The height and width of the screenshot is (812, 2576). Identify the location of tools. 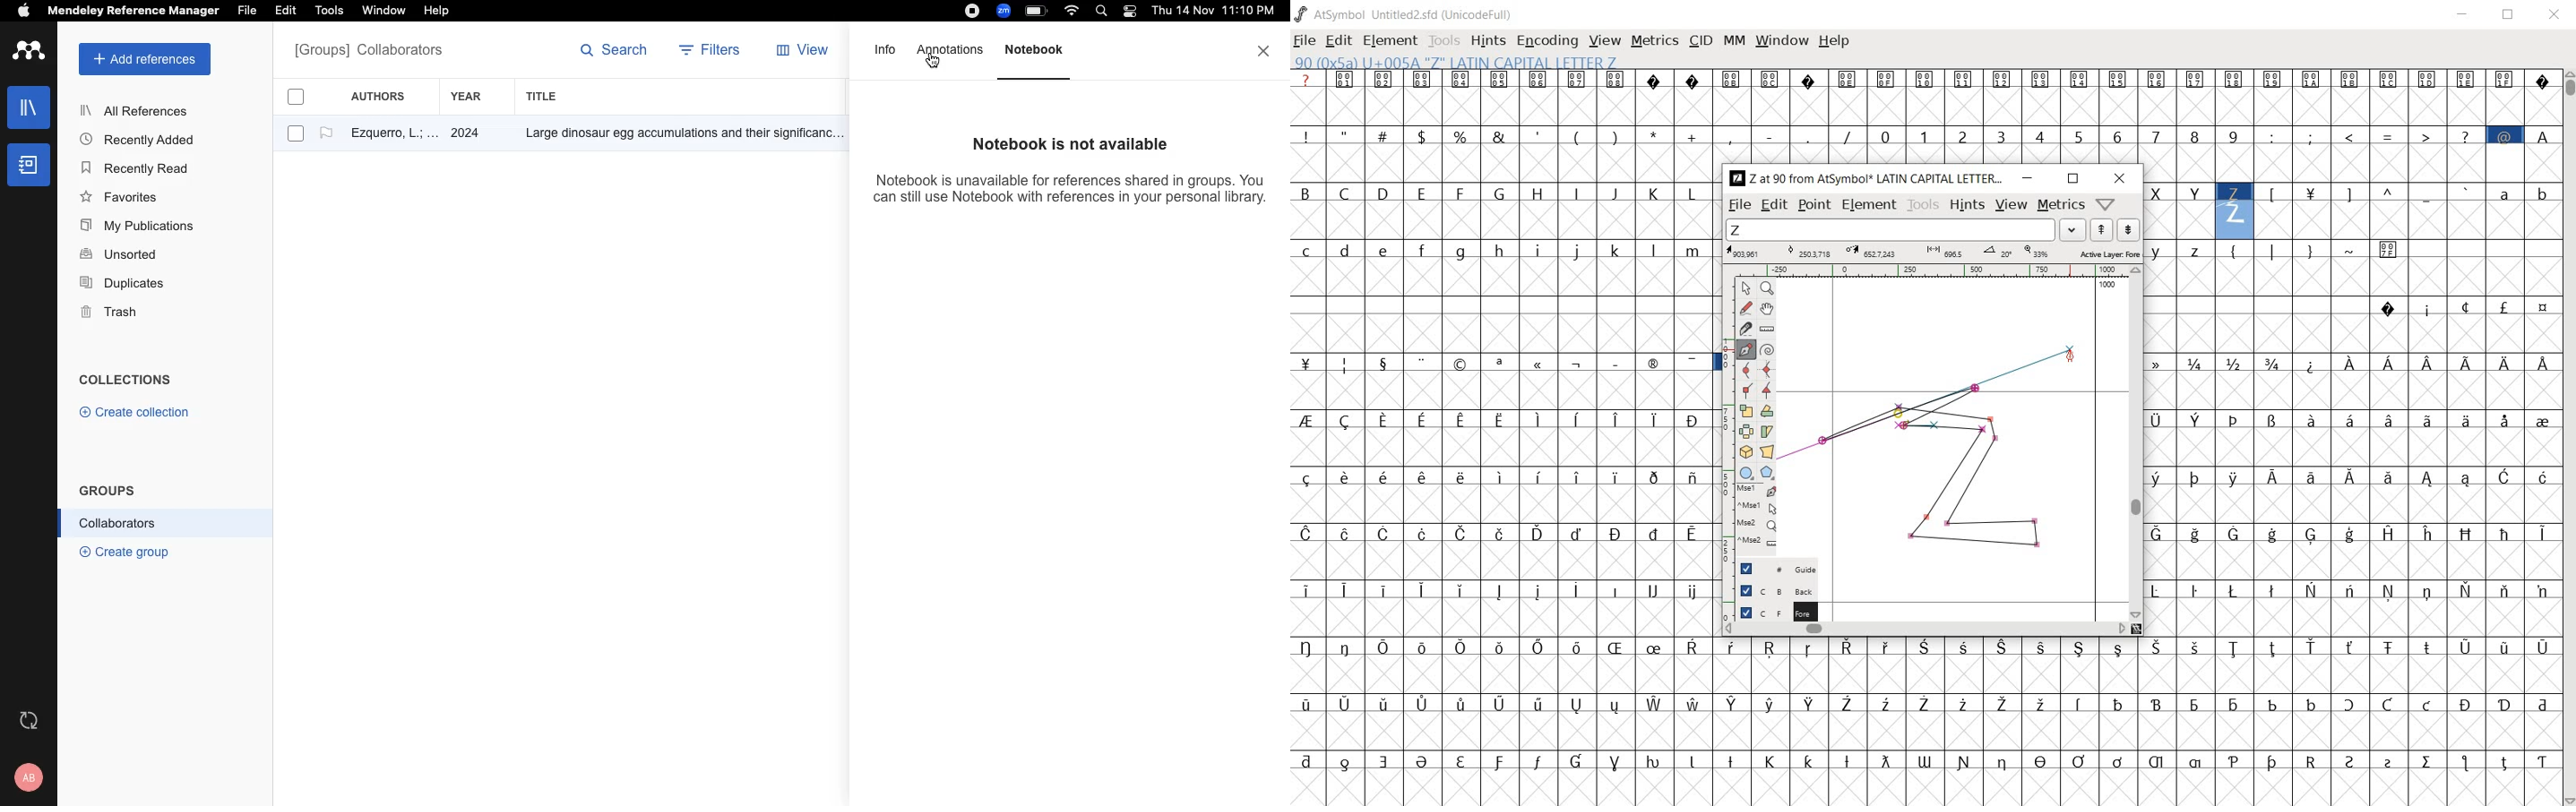
(1446, 39).